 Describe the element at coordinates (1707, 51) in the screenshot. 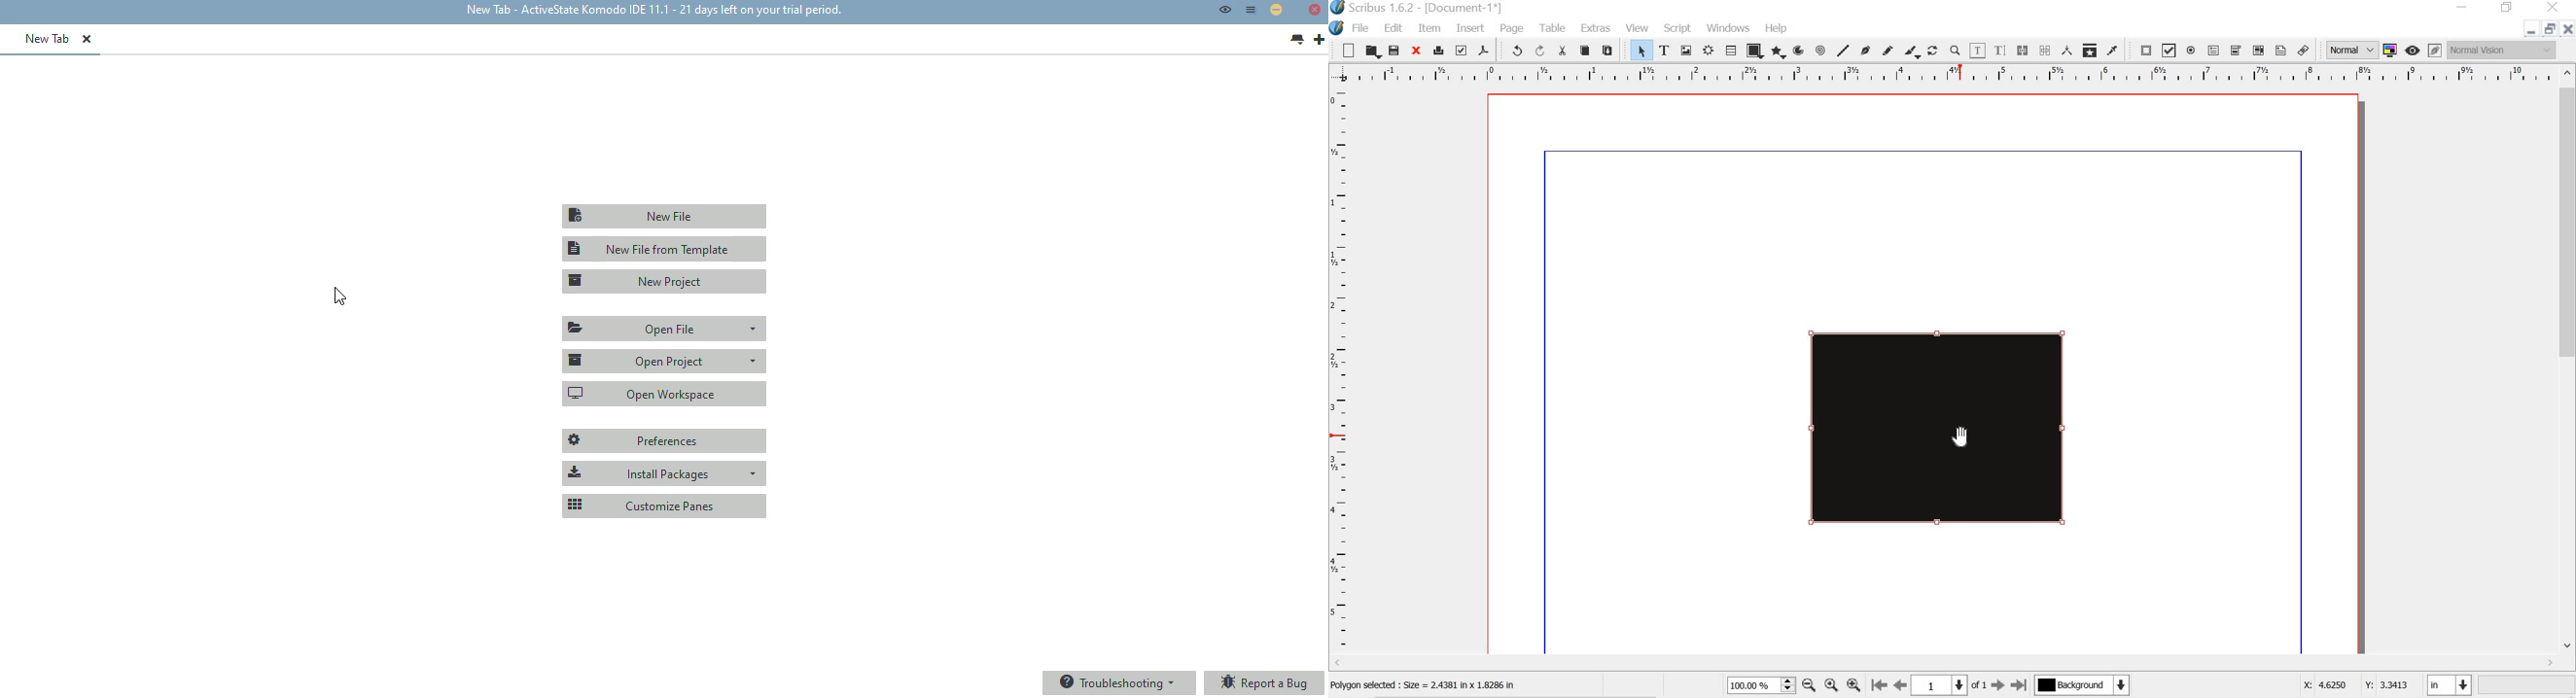

I see `Render frame` at that location.